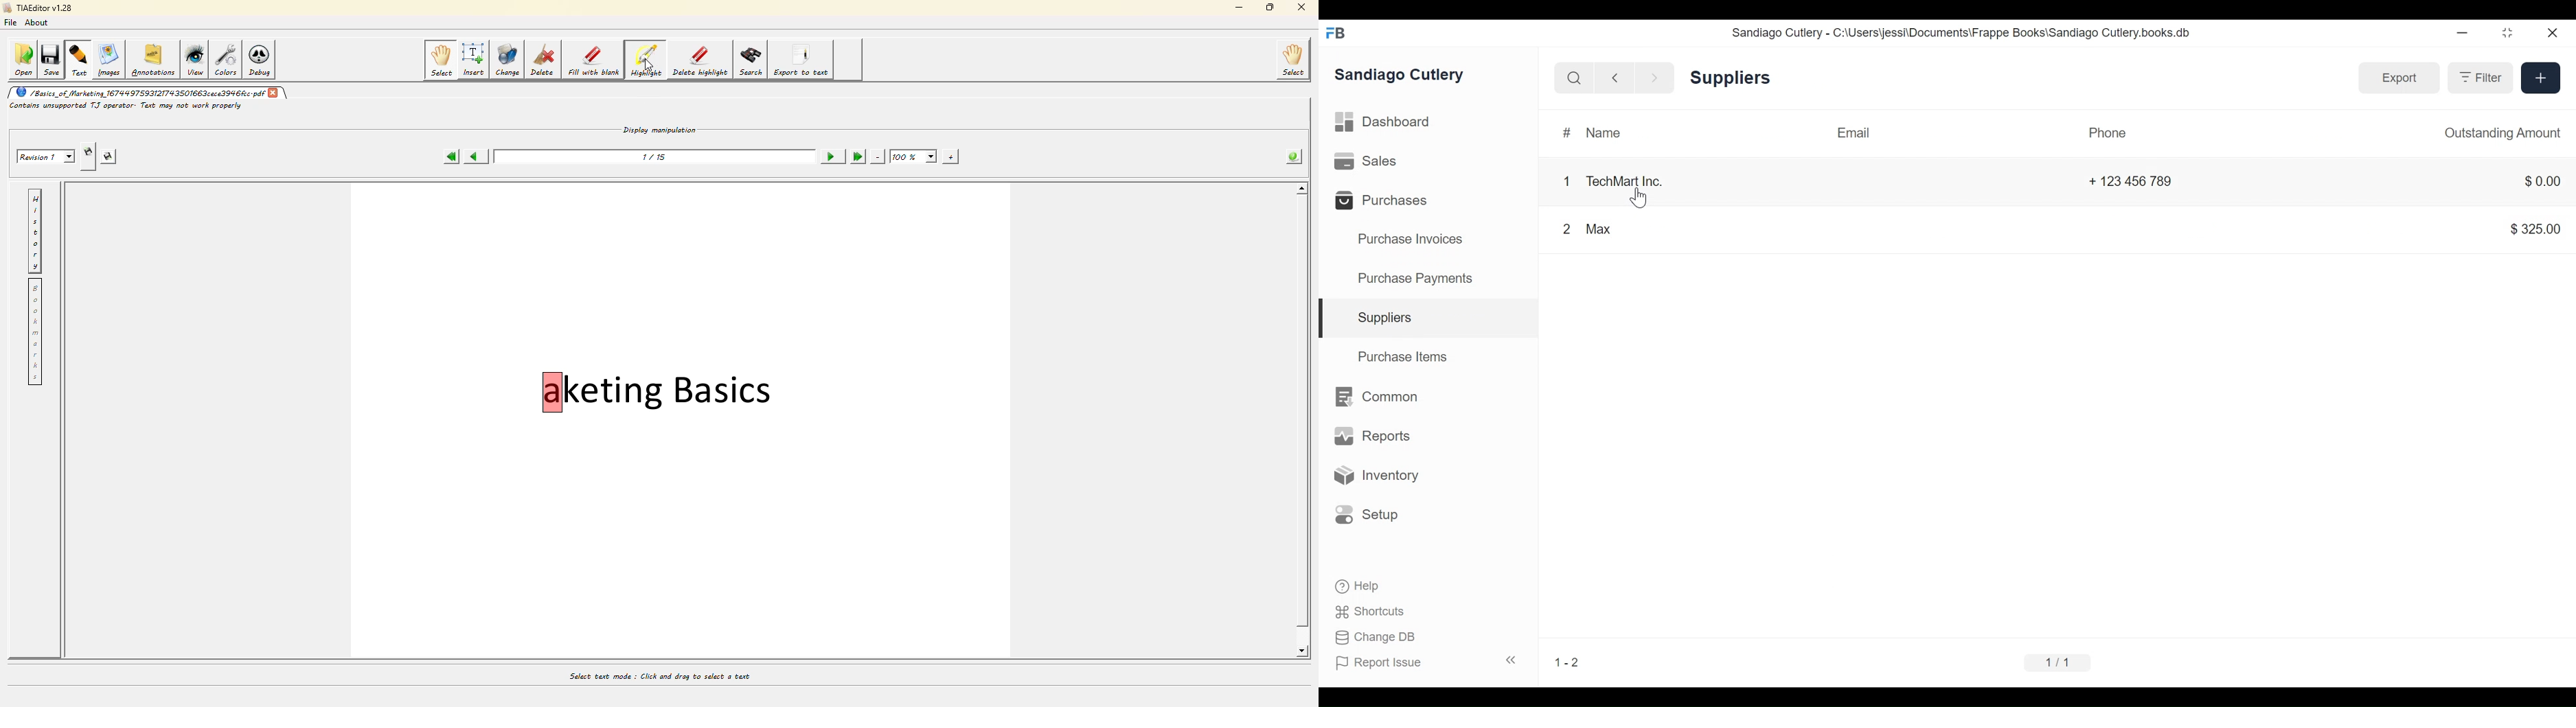 The height and width of the screenshot is (728, 2576). What do you see at coordinates (195, 60) in the screenshot?
I see `view` at bounding box center [195, 60].